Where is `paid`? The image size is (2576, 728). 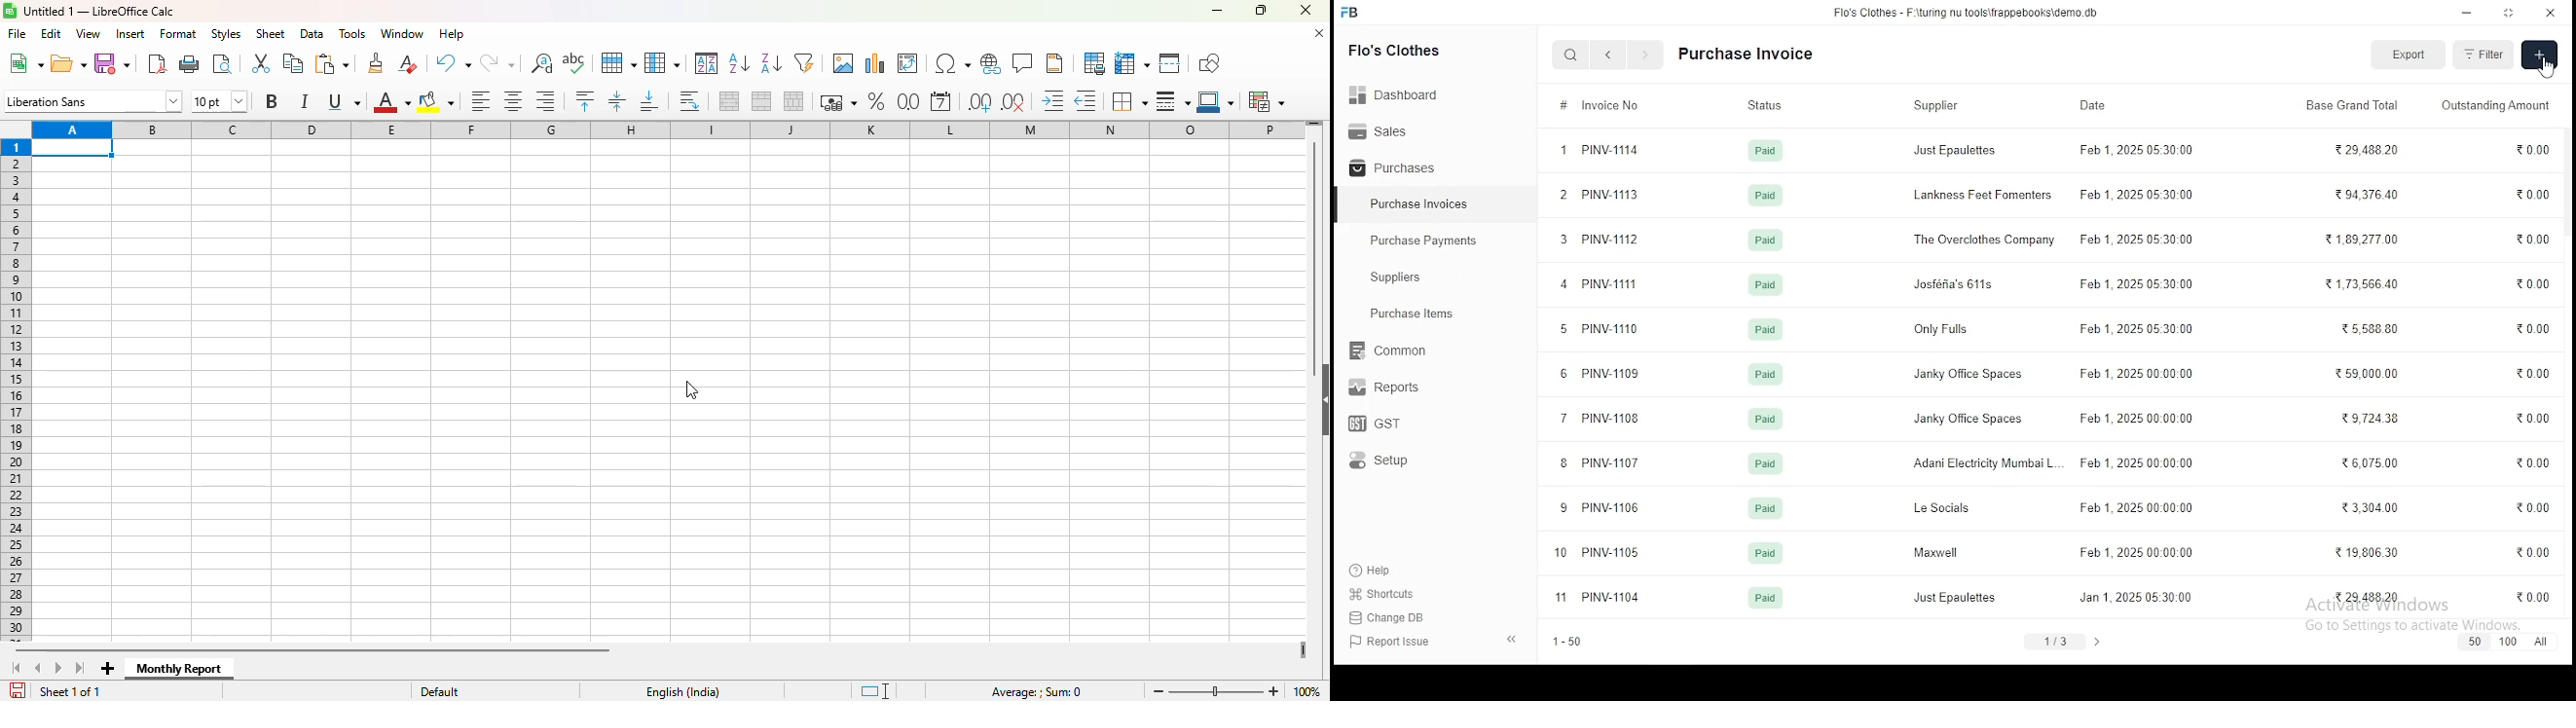 paid is located at coordinates (1766, 240).